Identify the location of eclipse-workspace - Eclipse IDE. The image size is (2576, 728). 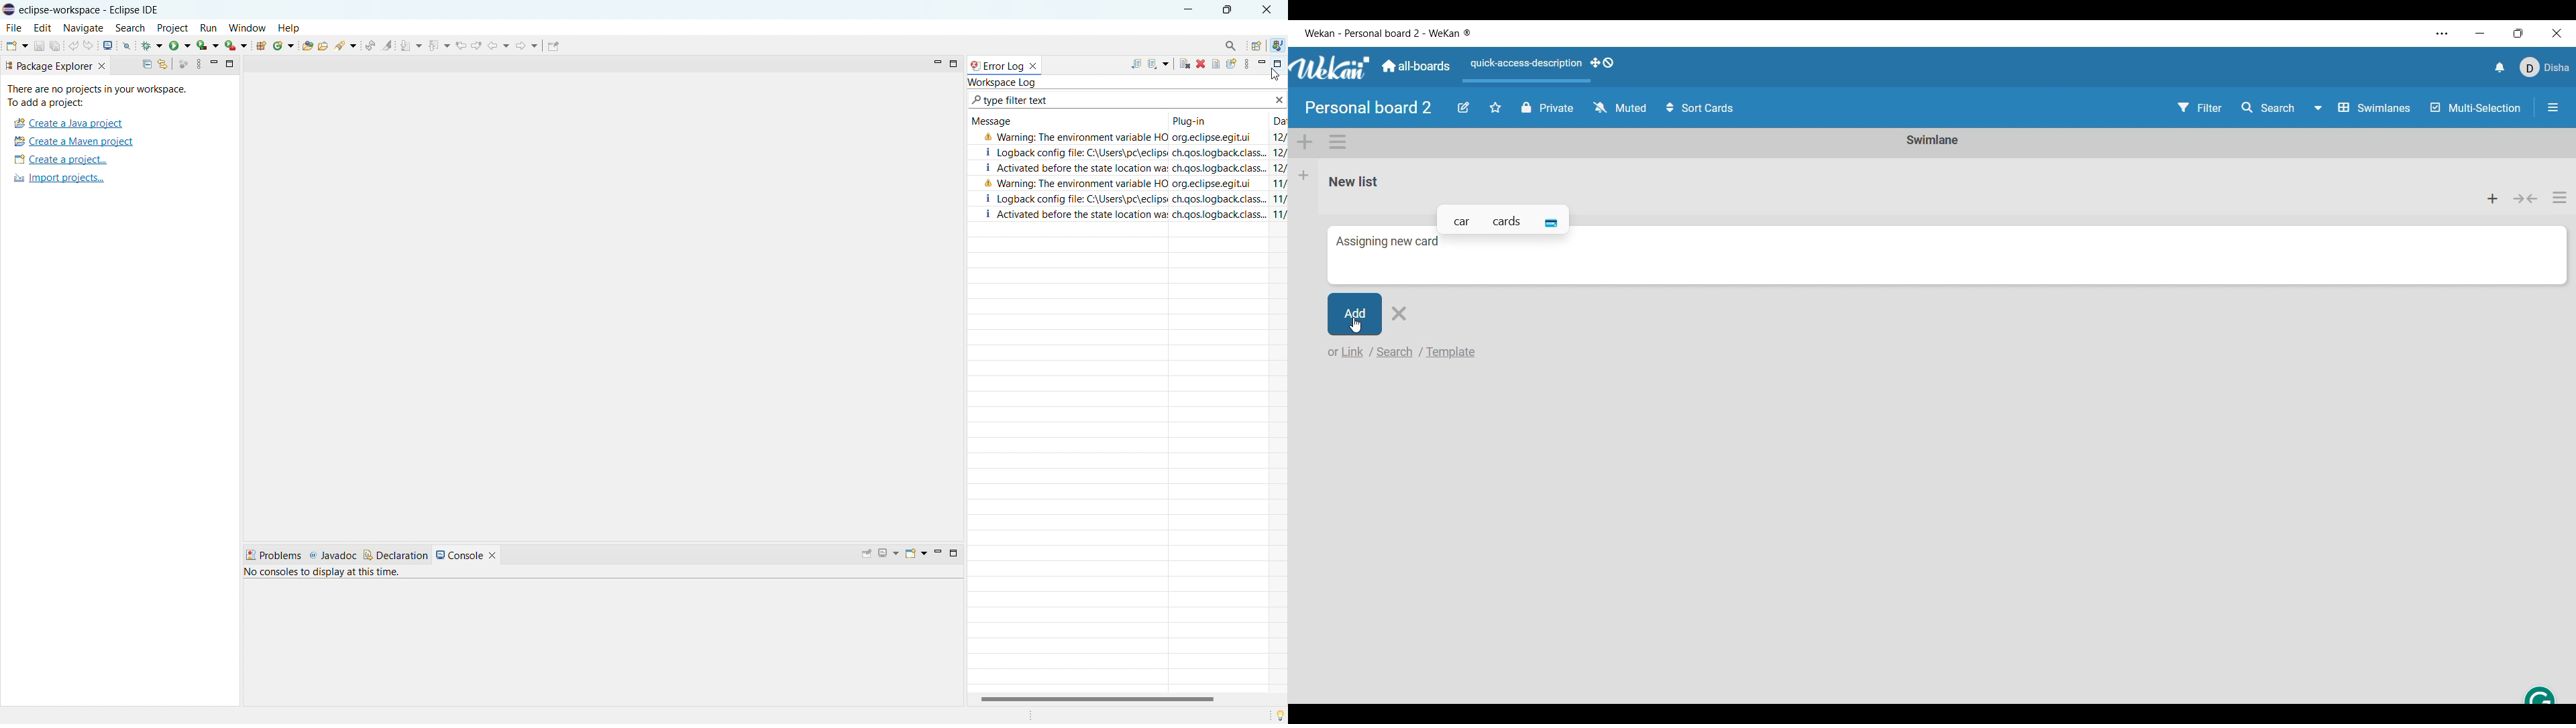
(95, 9).